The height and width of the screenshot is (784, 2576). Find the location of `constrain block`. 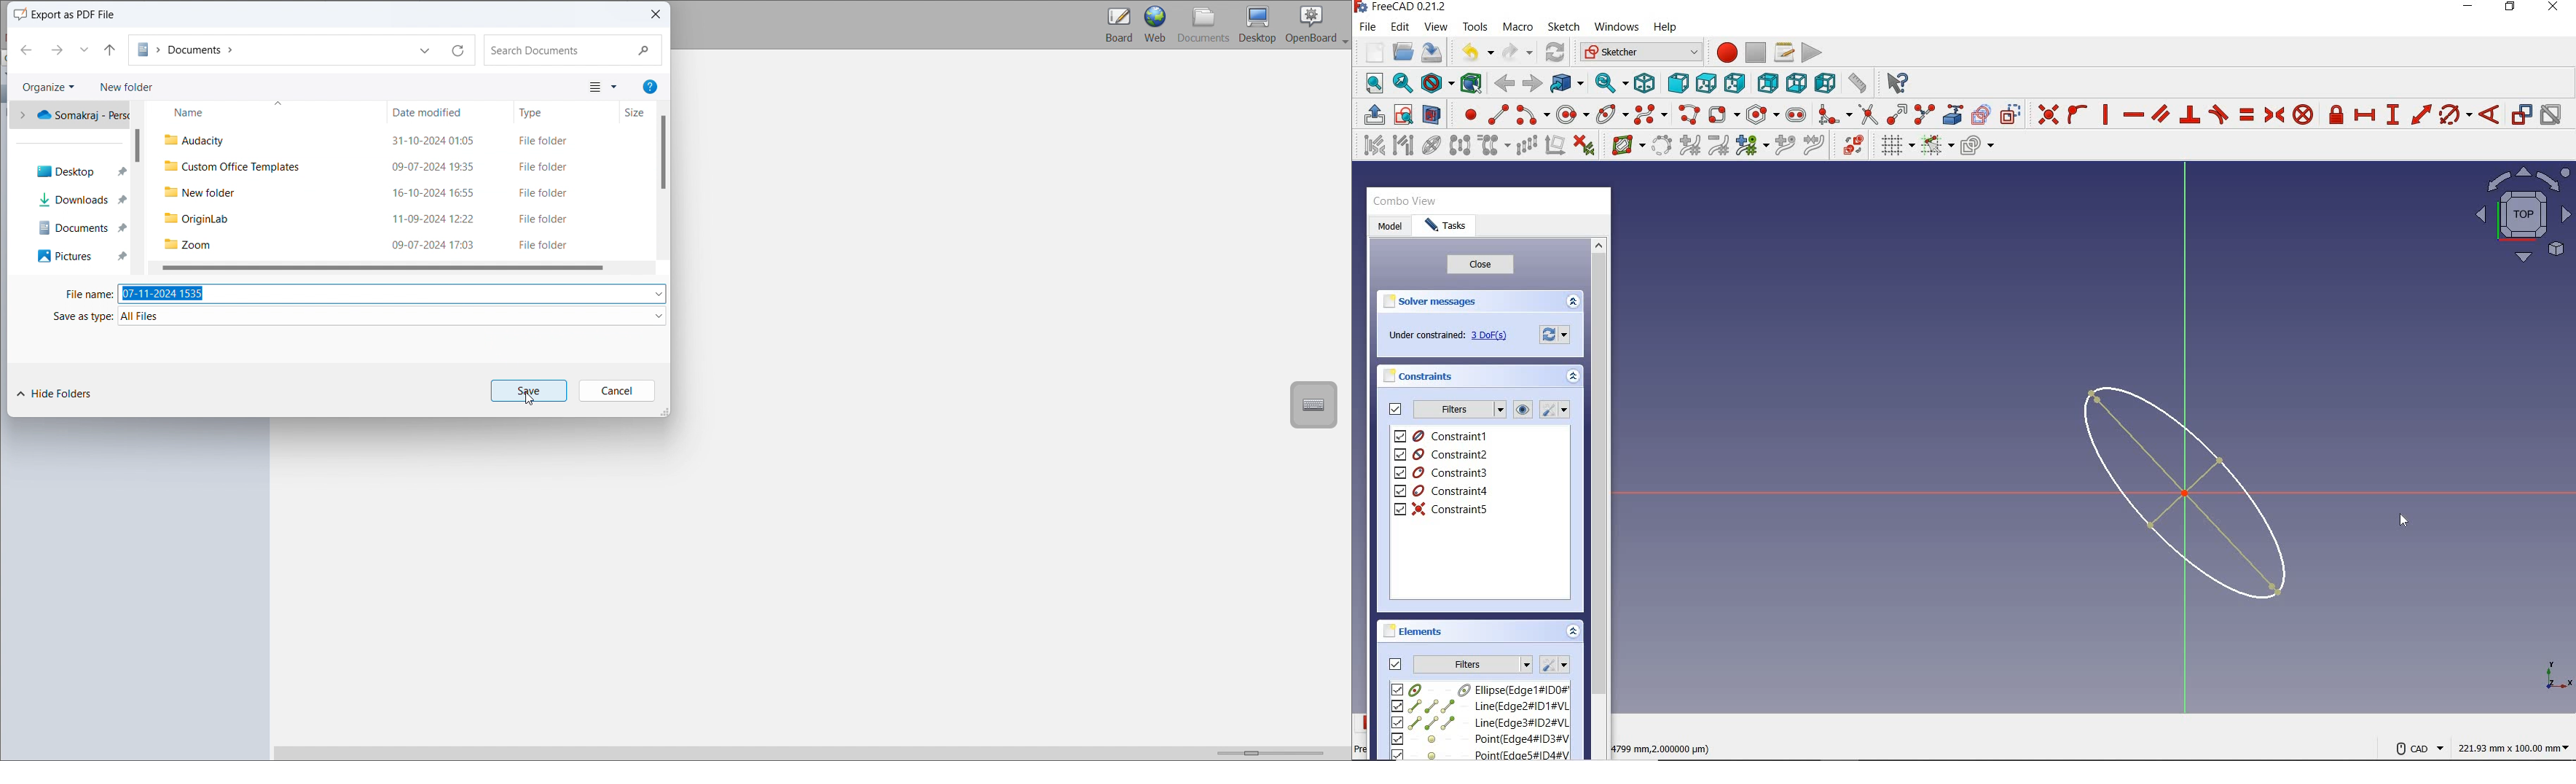

constrain block is located at coordinates (2302, 114).